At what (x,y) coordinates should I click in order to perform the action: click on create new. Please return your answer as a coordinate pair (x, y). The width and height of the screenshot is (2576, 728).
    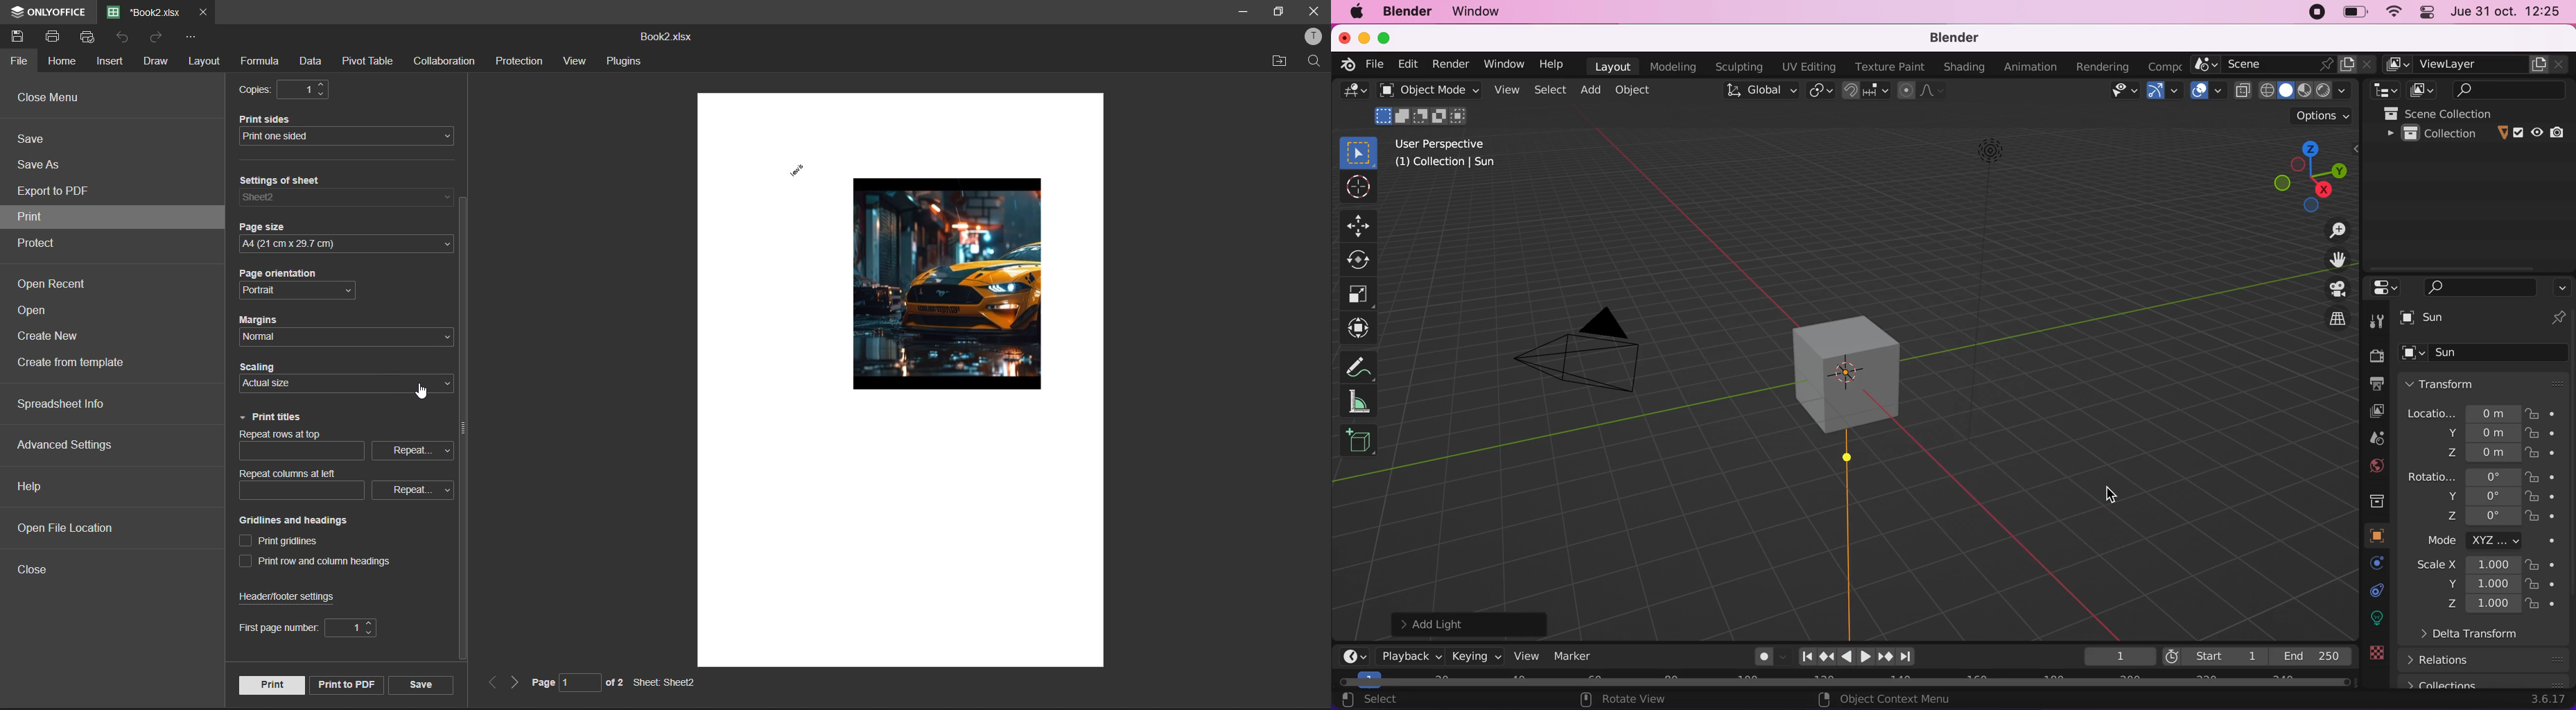
    Looking at the image, I should click on (52, 339).